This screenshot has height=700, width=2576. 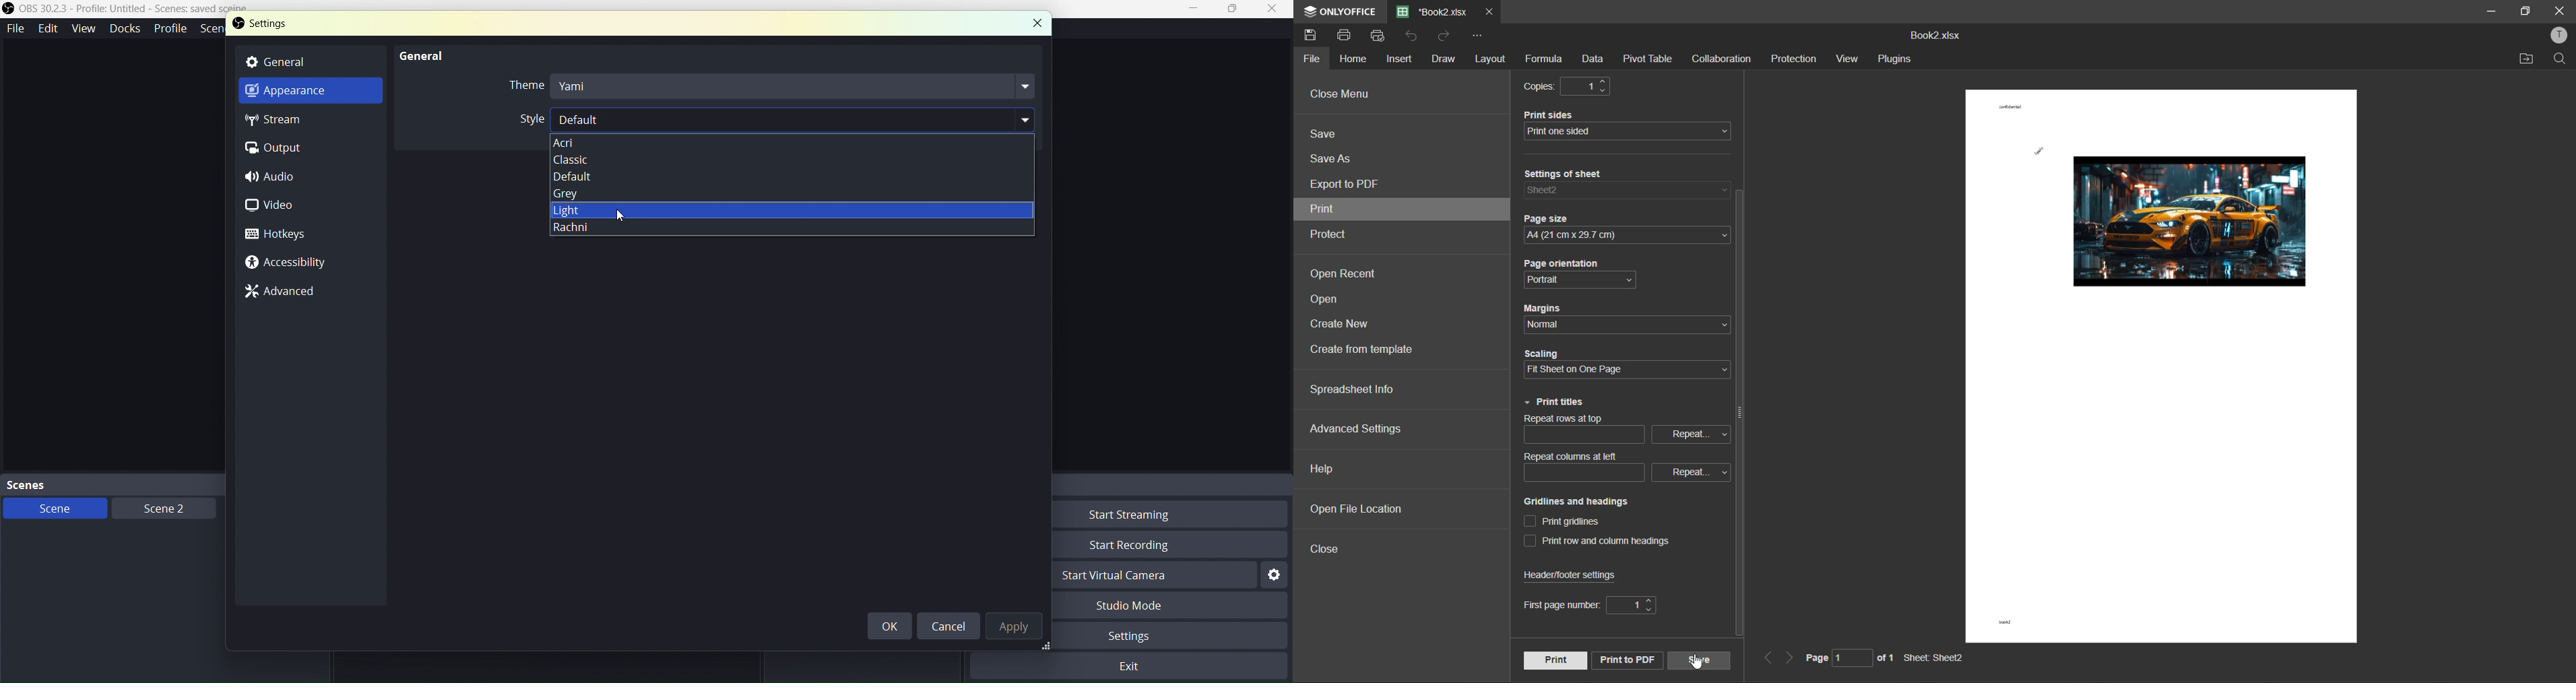 I want to click on Print sides, so click(x=1552, y=114).